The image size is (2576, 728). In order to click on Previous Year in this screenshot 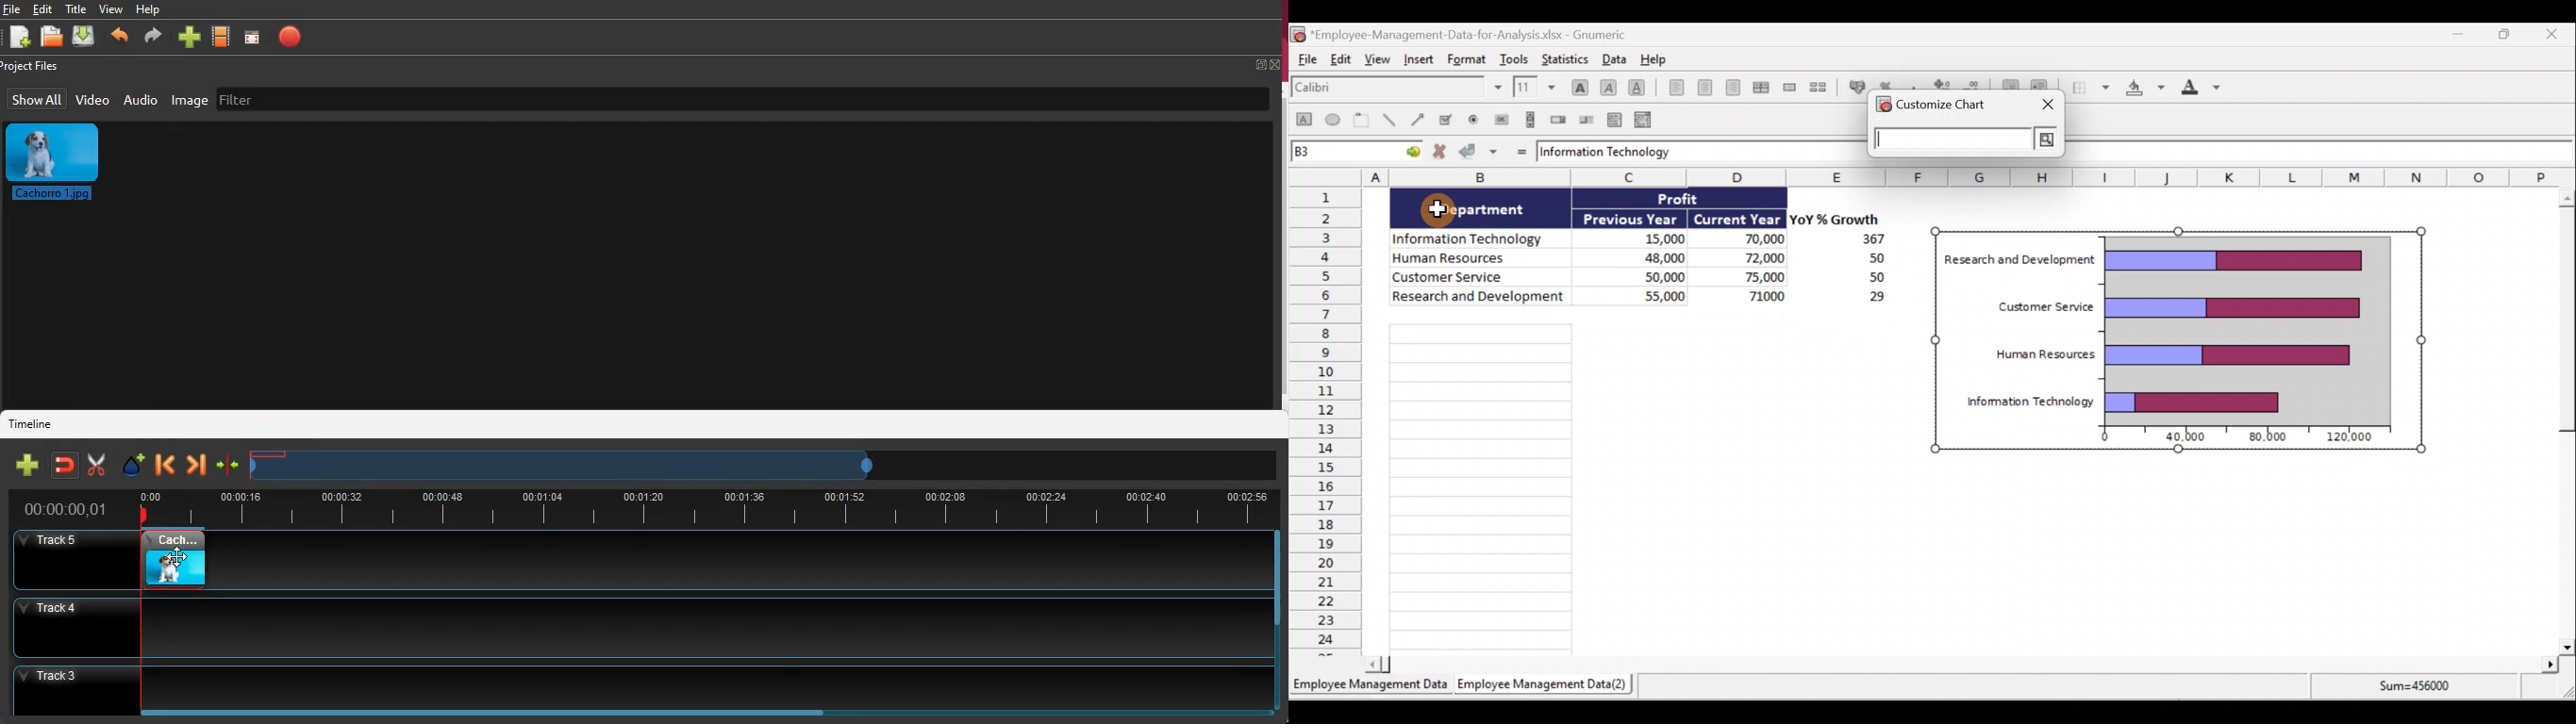, I will do `click(1632, 217)`.